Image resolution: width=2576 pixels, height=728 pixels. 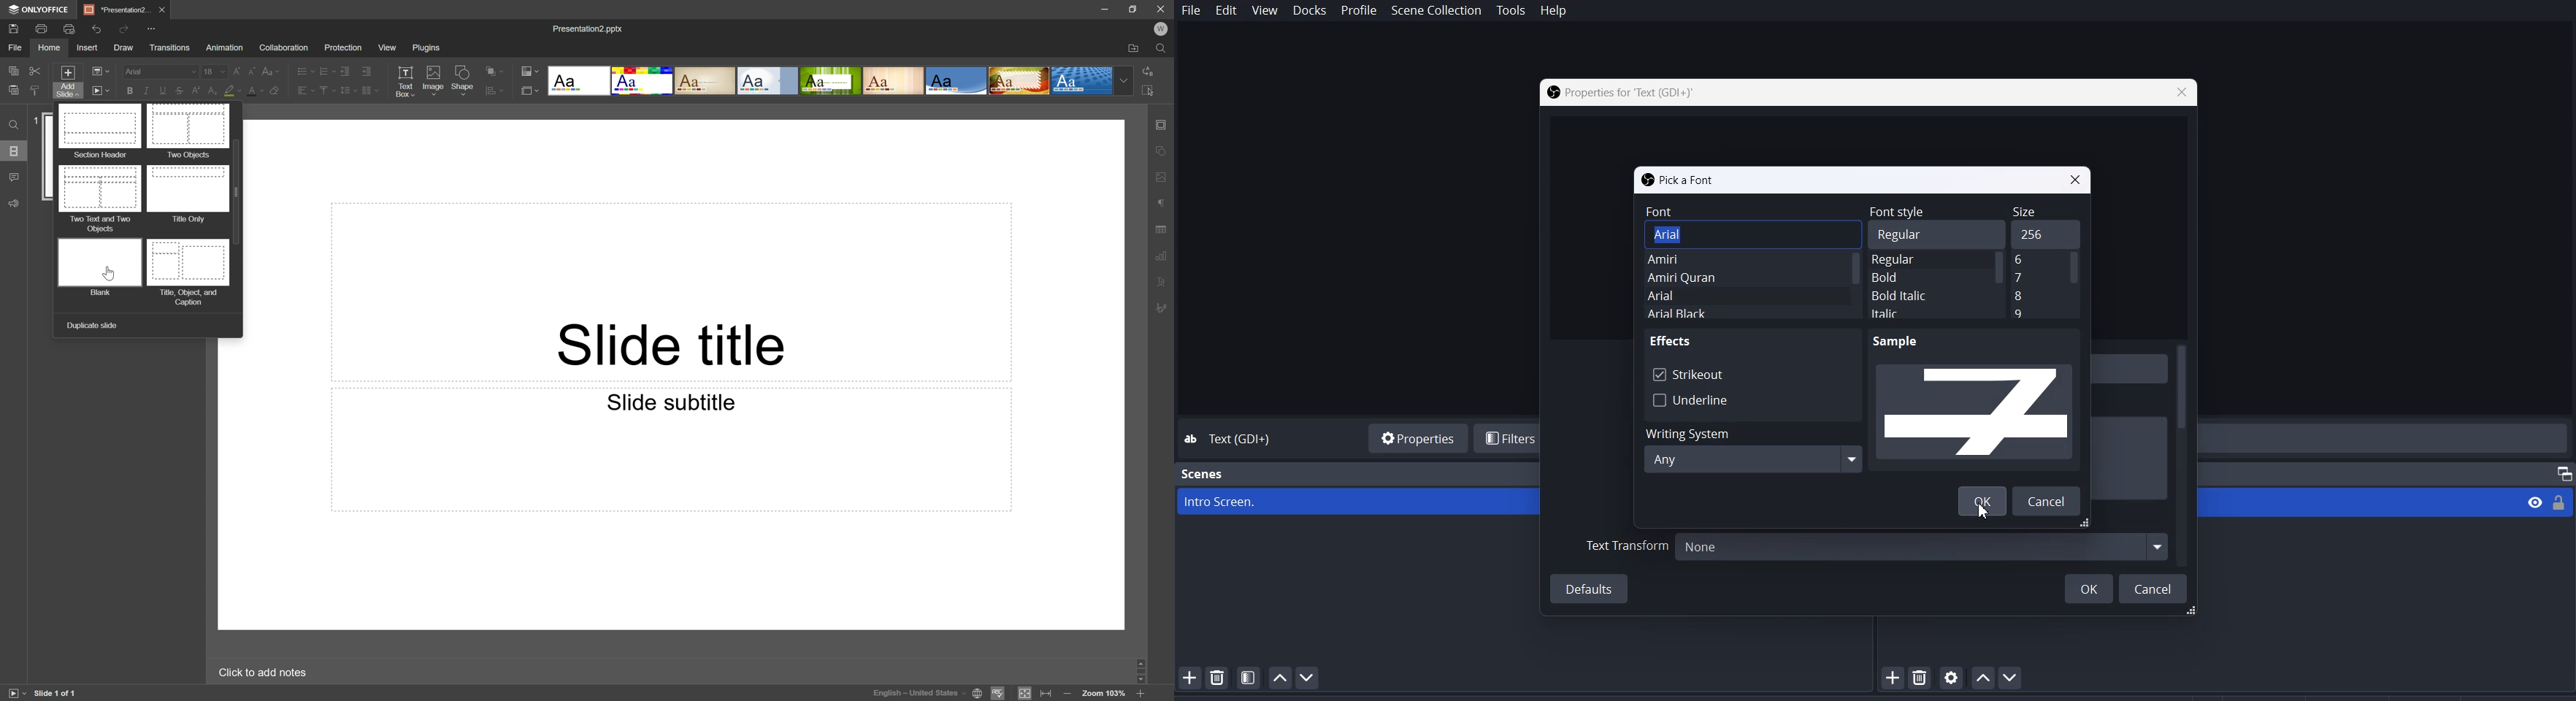 I want to click on Zoom out, so click(x=1067, y=693).